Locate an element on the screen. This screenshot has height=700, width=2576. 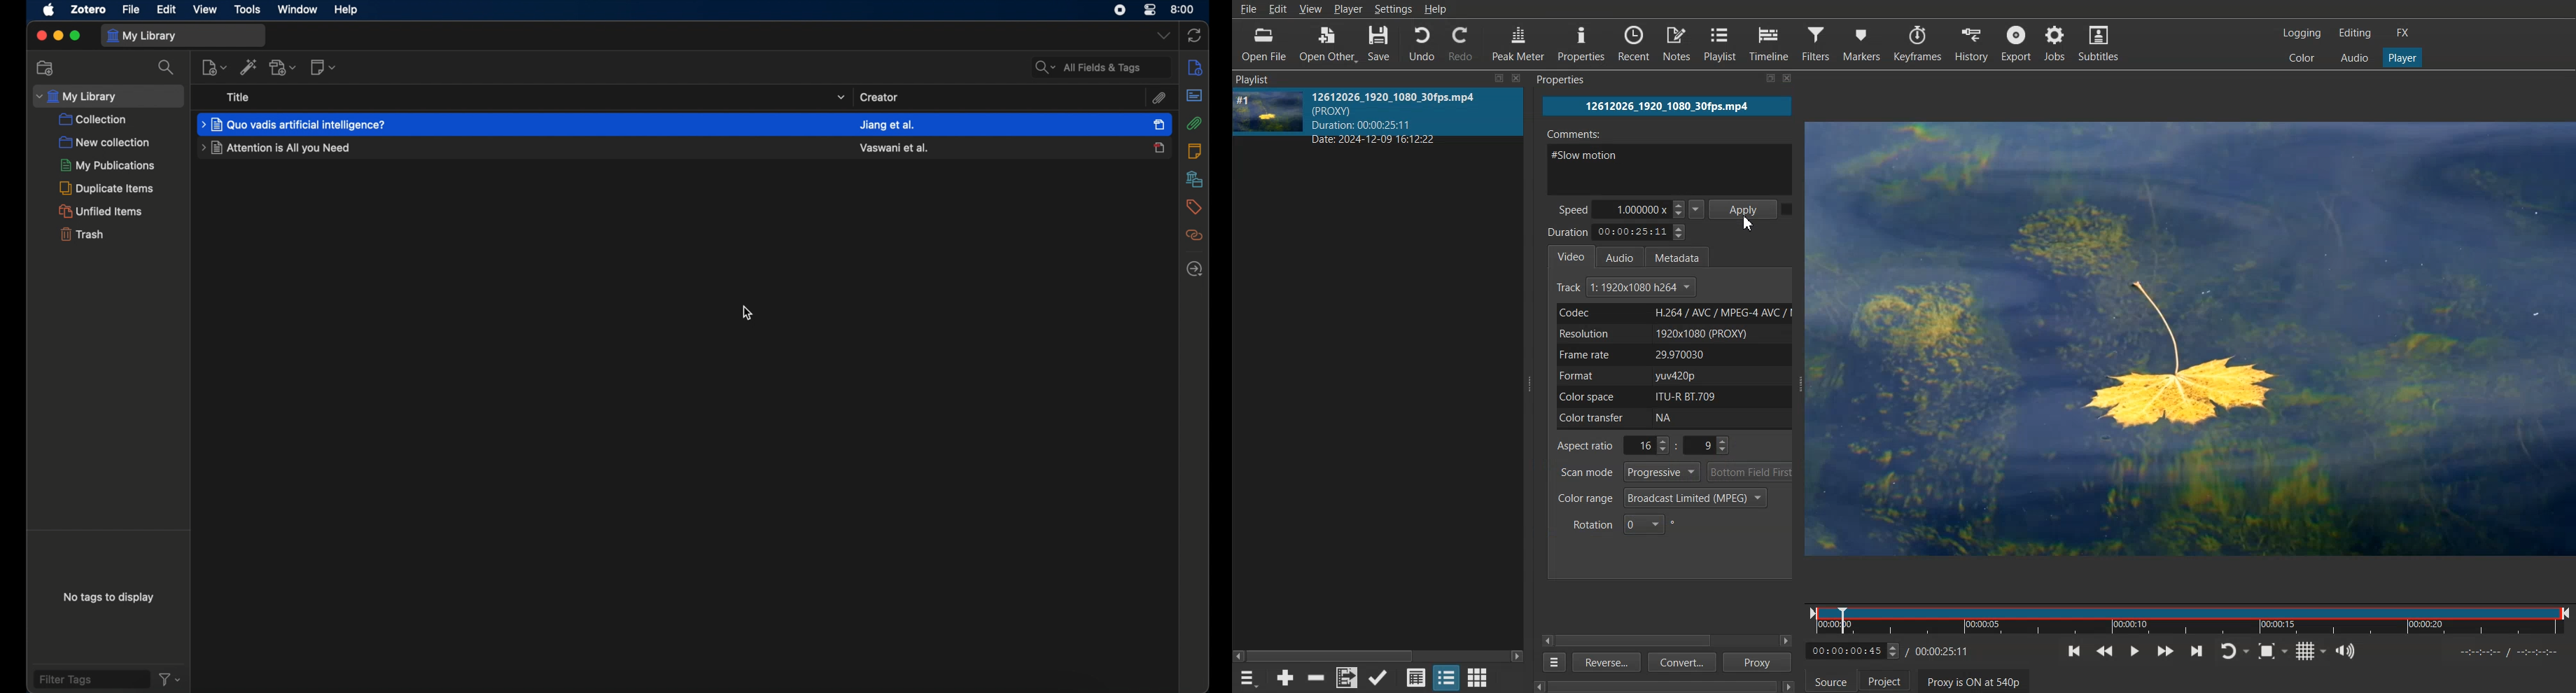
attachments is located at coordinates (1158, 99).